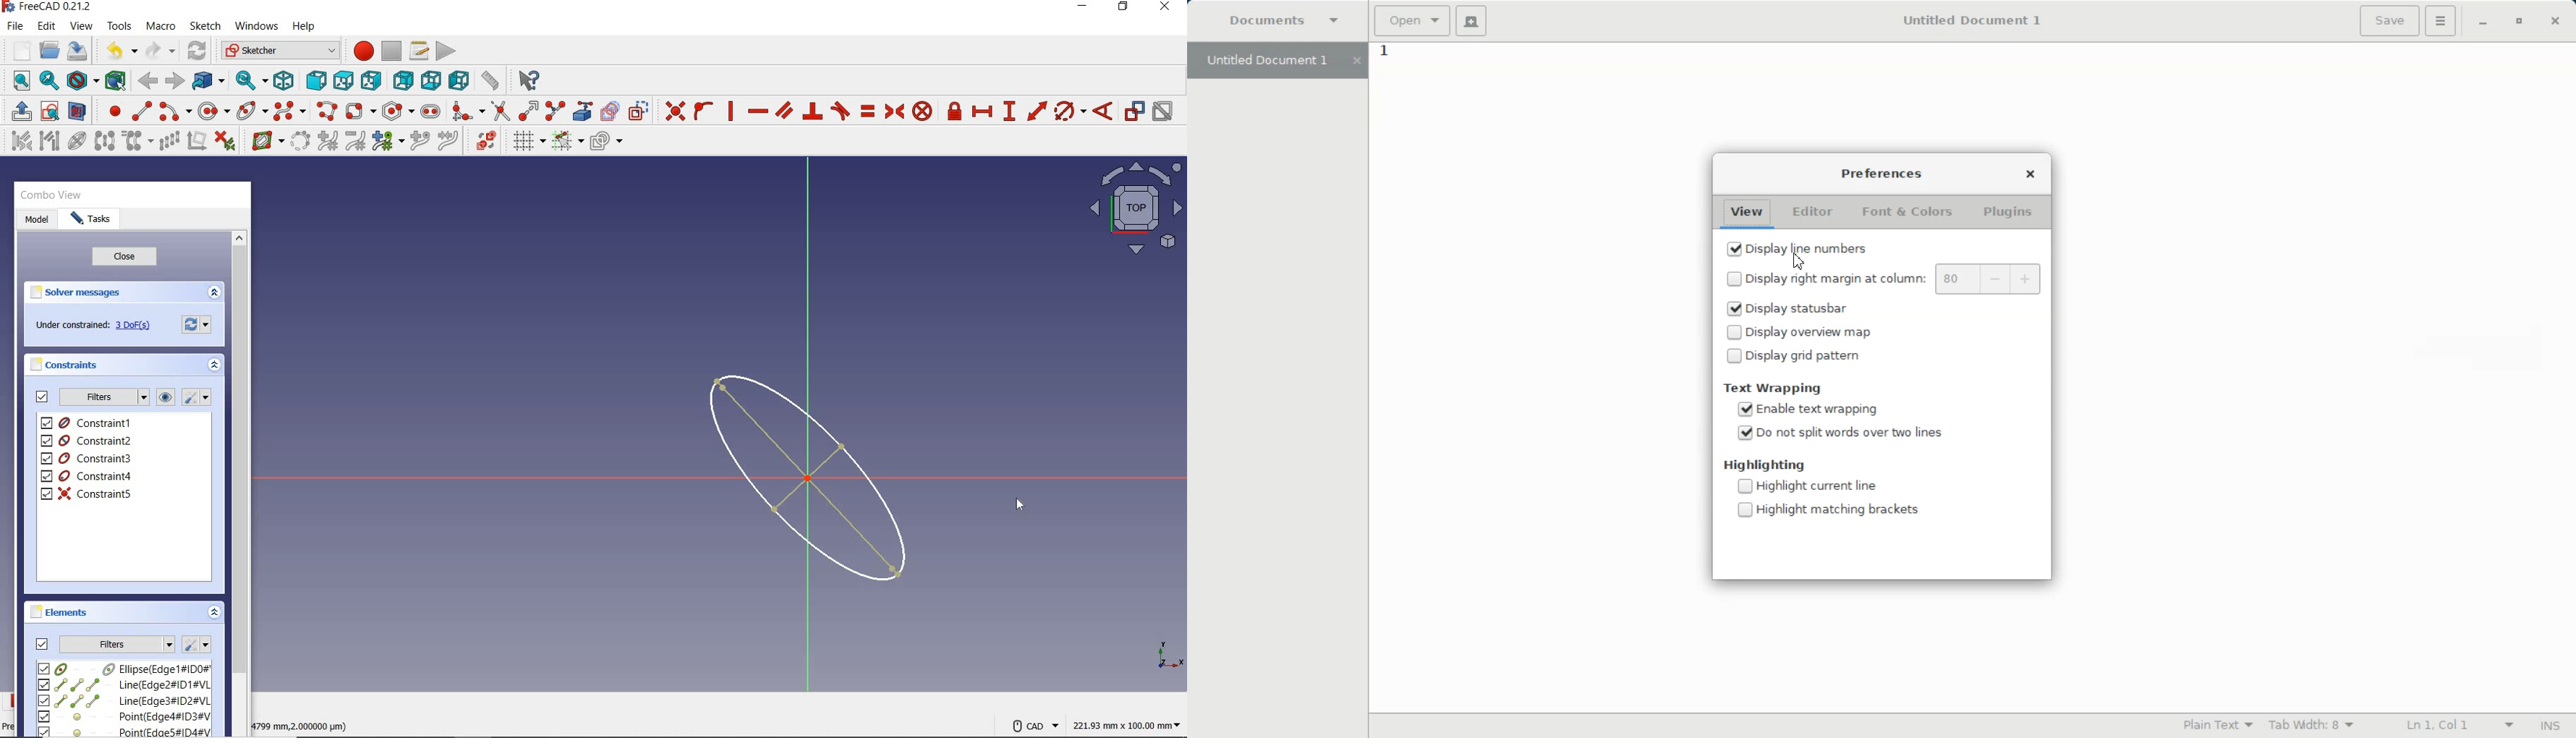 This screenshot has width=2576, height=756. I want to click on elements, so click(61, 611).